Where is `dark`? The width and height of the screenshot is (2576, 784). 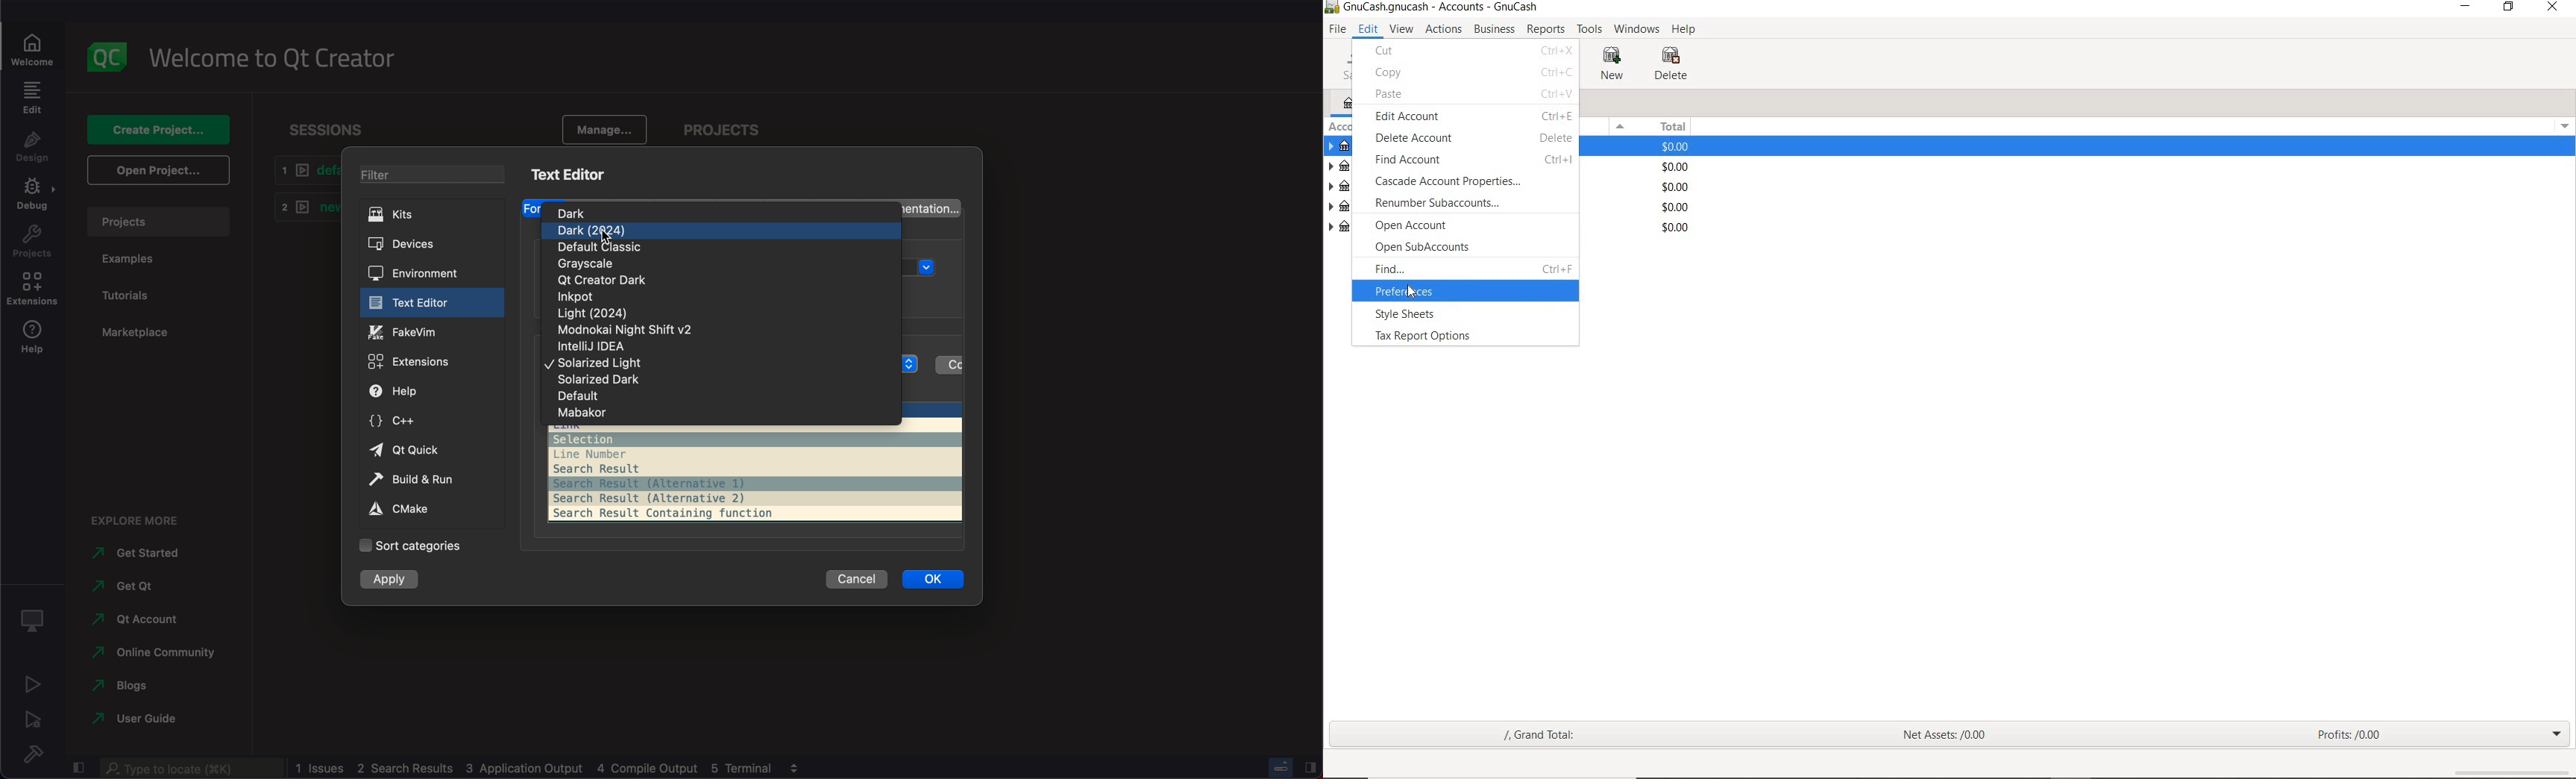
dark is located at coordinates (600, 380).